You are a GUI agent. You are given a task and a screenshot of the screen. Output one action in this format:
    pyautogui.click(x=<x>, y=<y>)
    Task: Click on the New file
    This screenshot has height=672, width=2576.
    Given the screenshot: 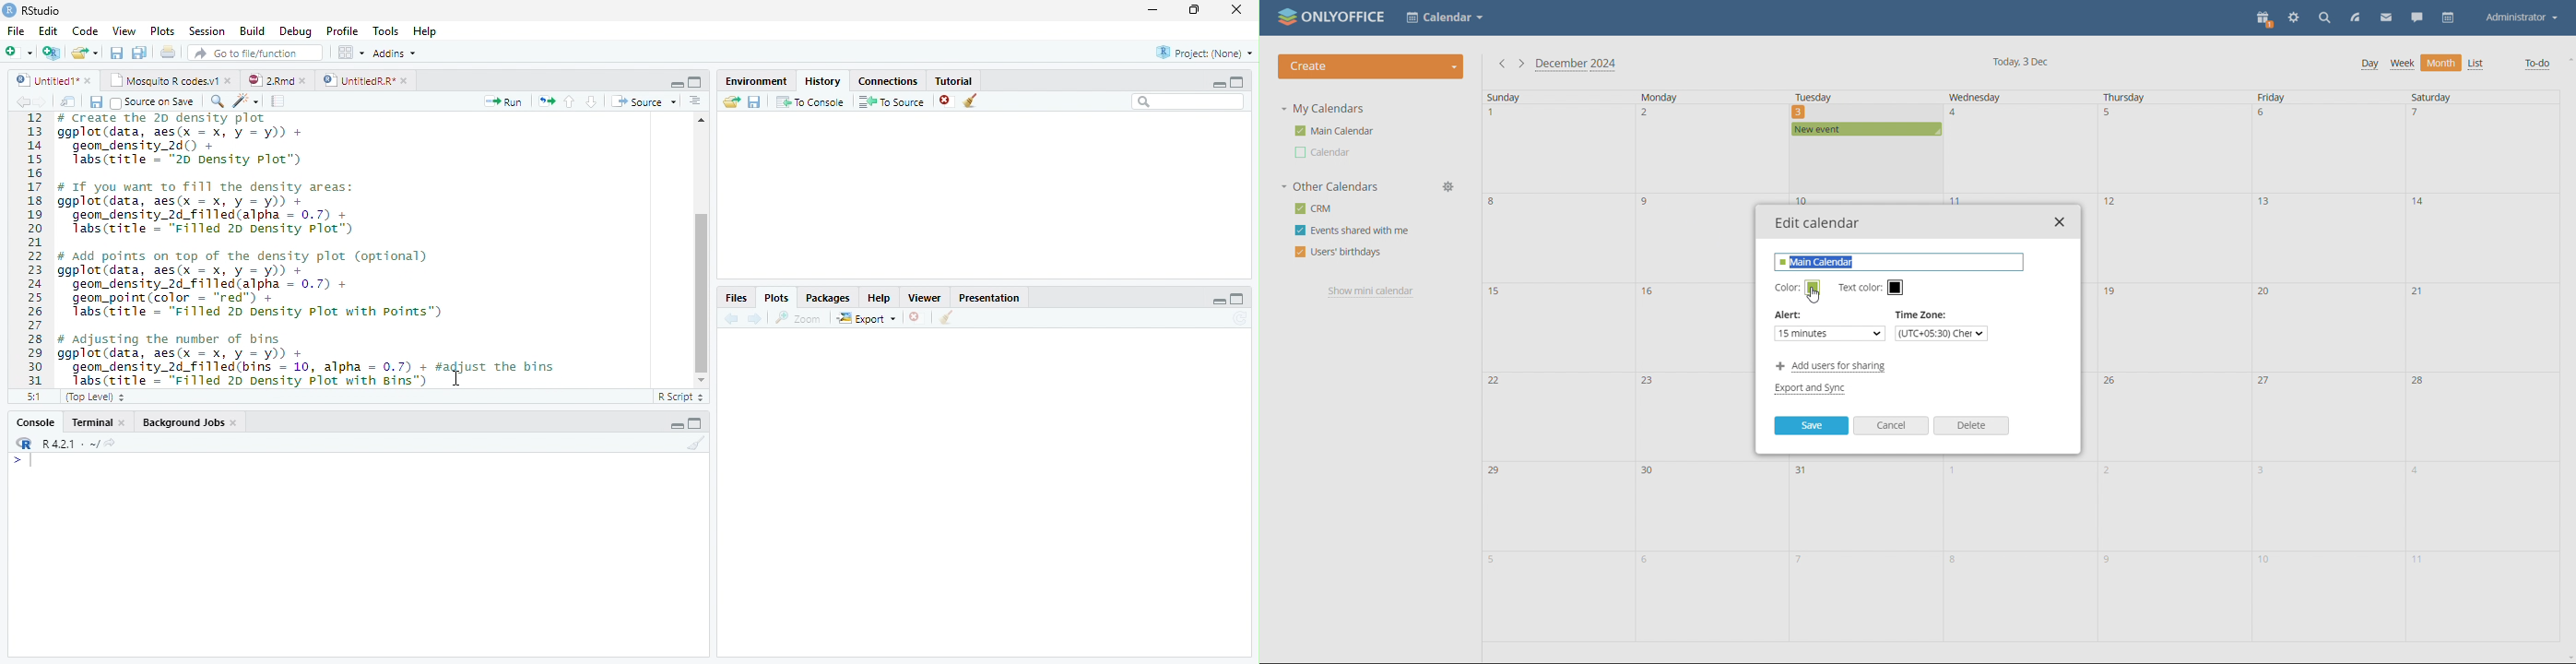 What is the action you would take?
    pyautogui.click(x=18, y=53)
    